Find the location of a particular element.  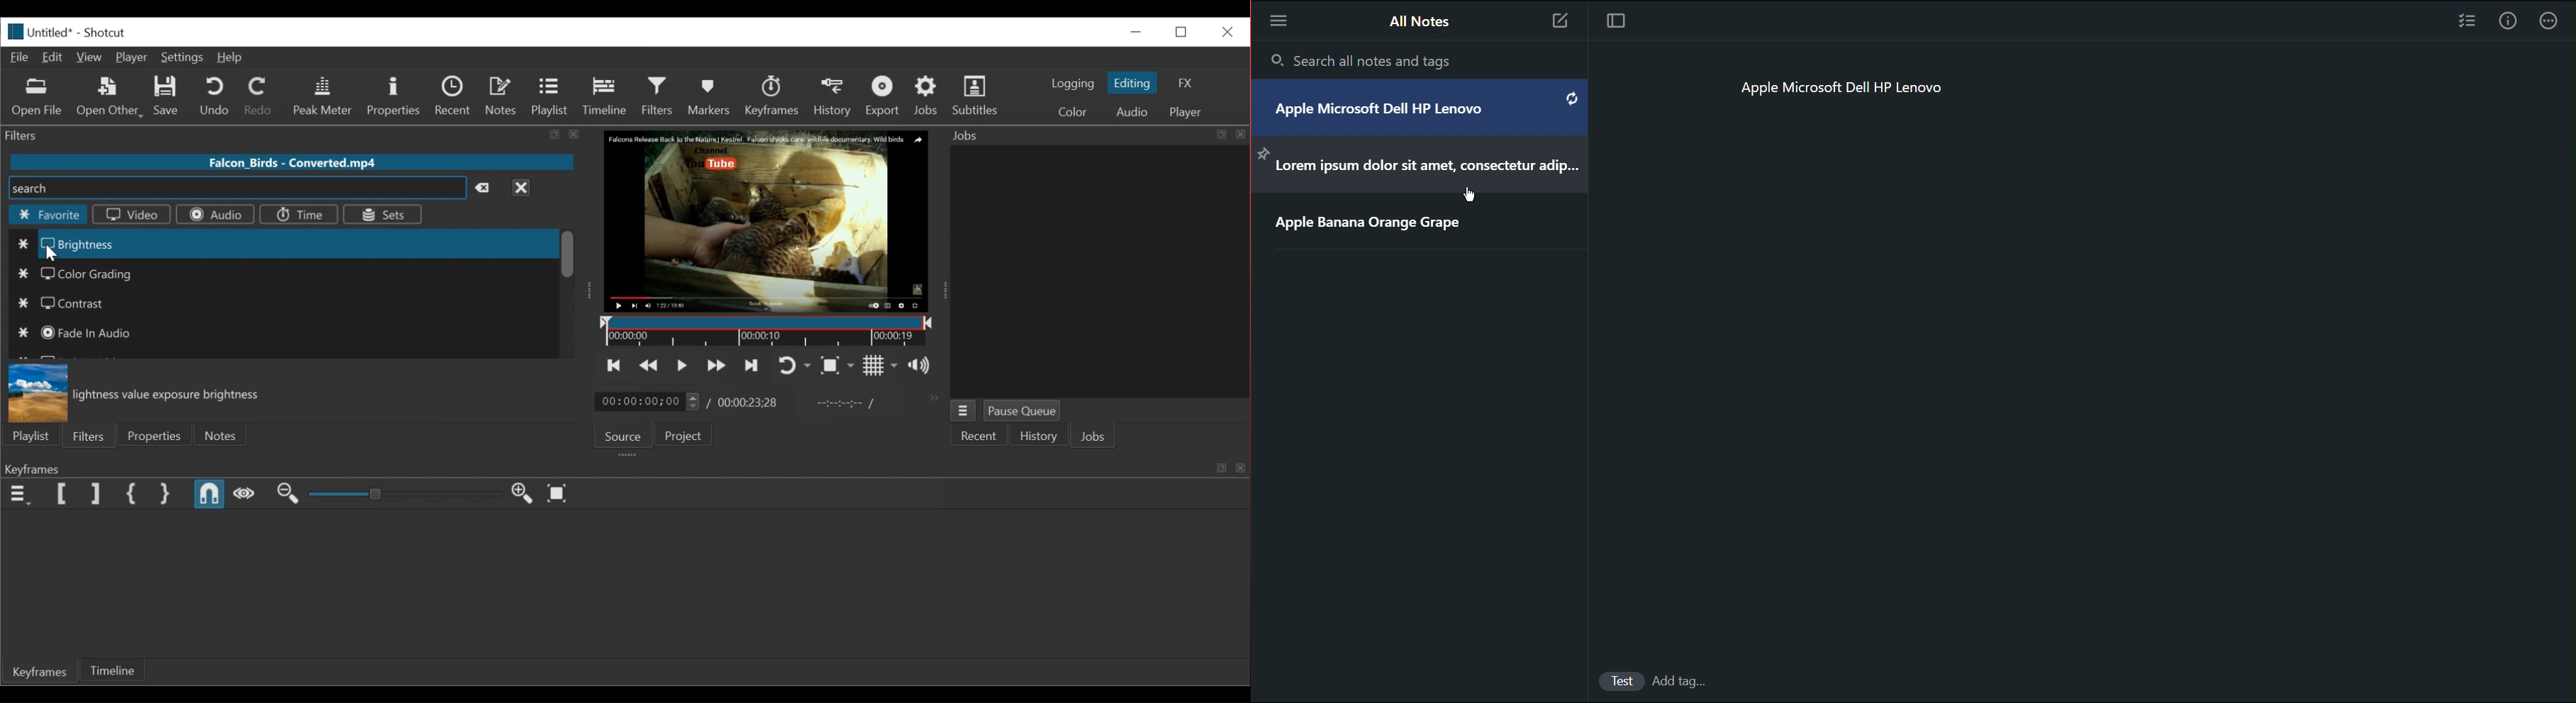

Recent is located at coordinates (980, 435).